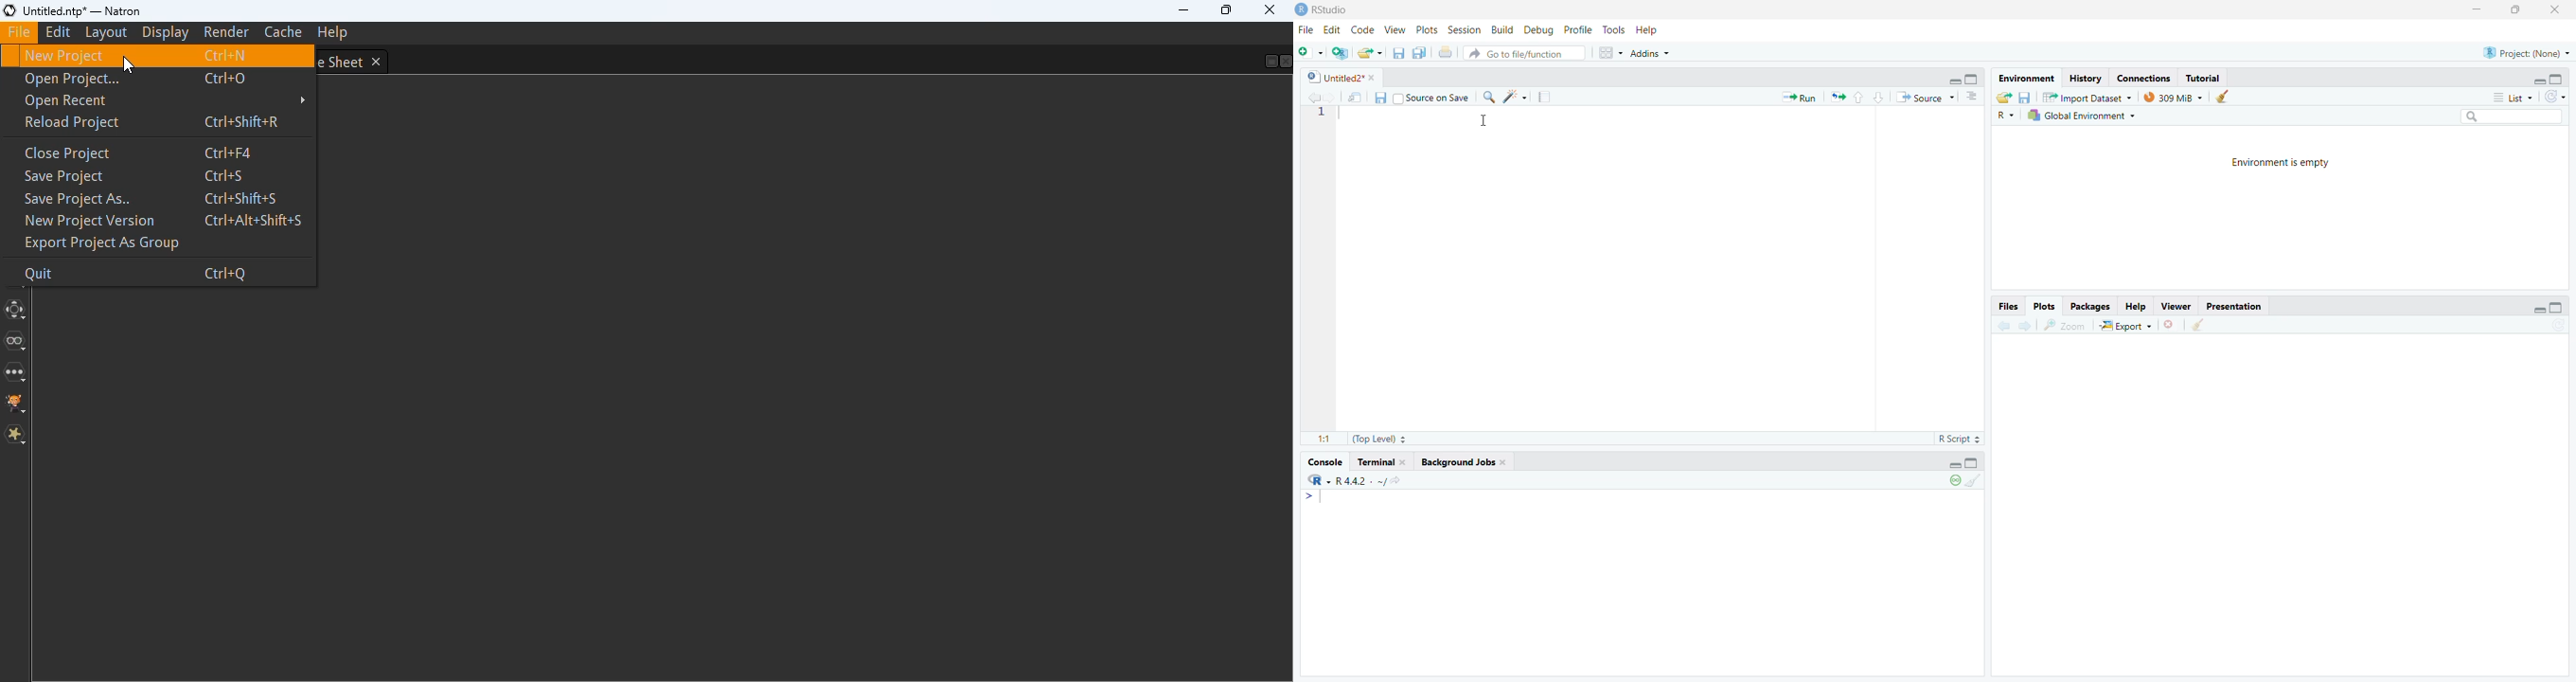  I want to click on Background Jobs, so click(1460, 463).